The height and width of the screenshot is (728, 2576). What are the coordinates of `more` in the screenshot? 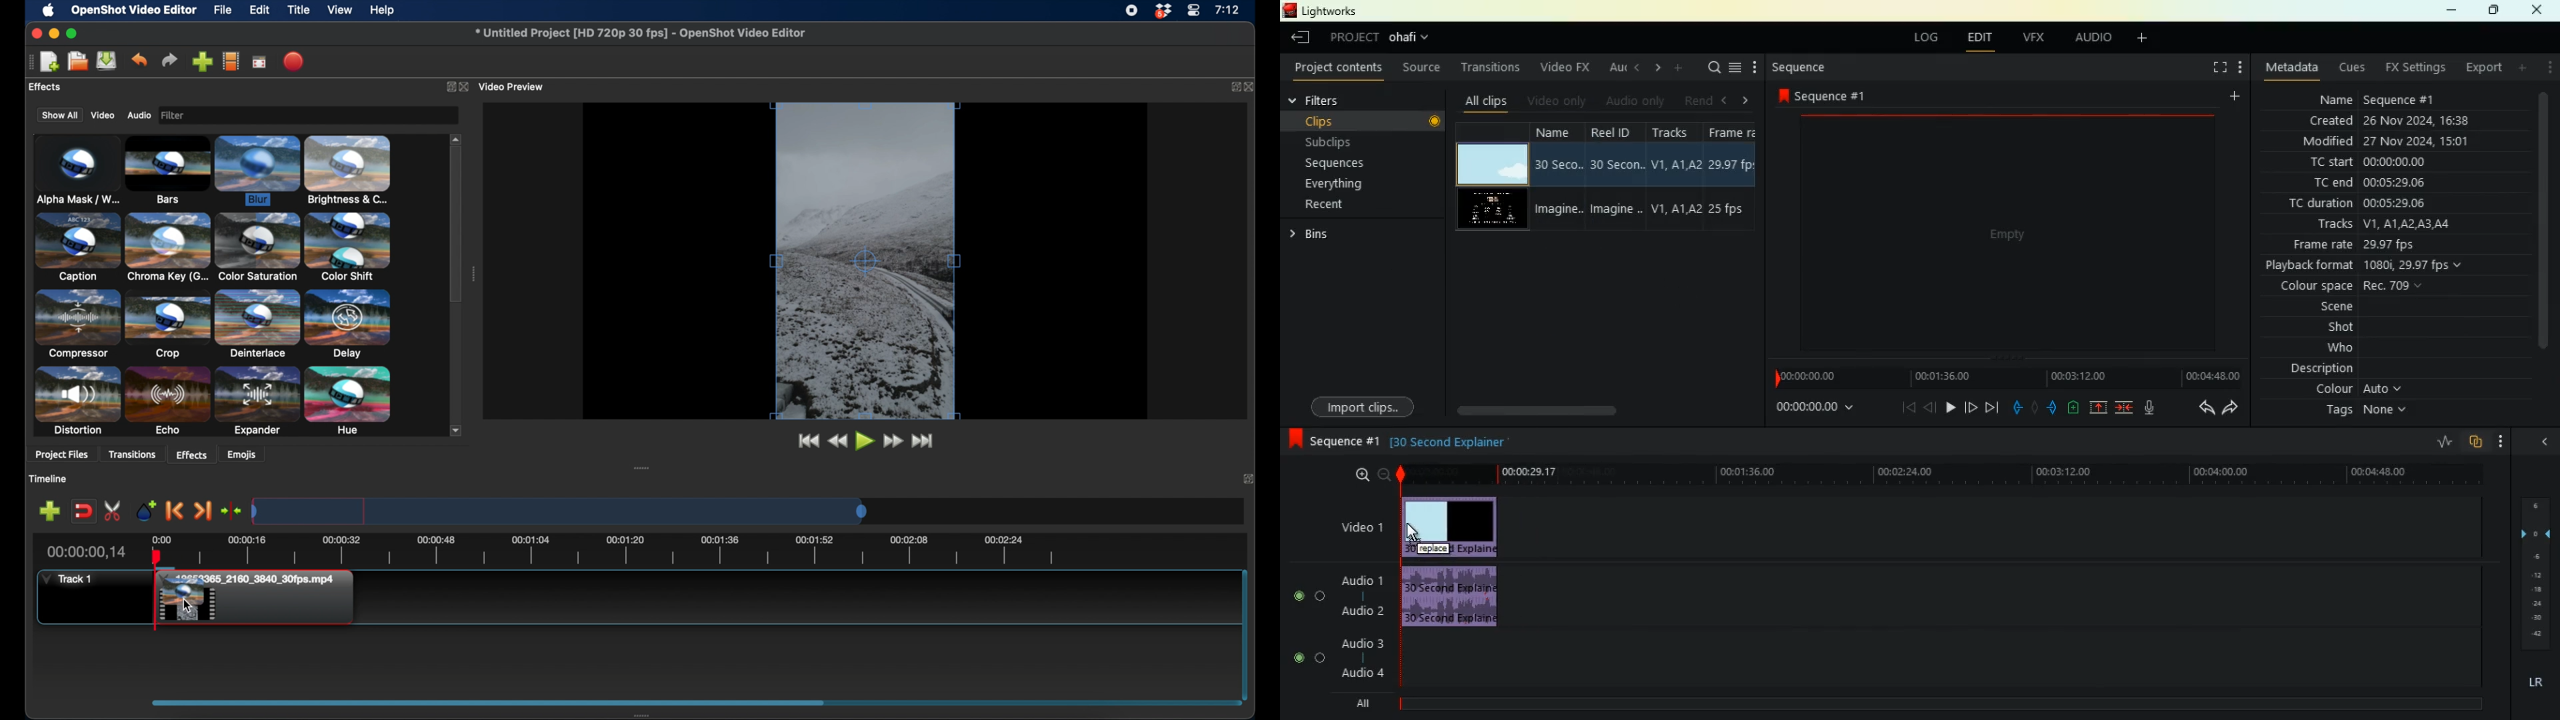 It's located at (1754, 67).